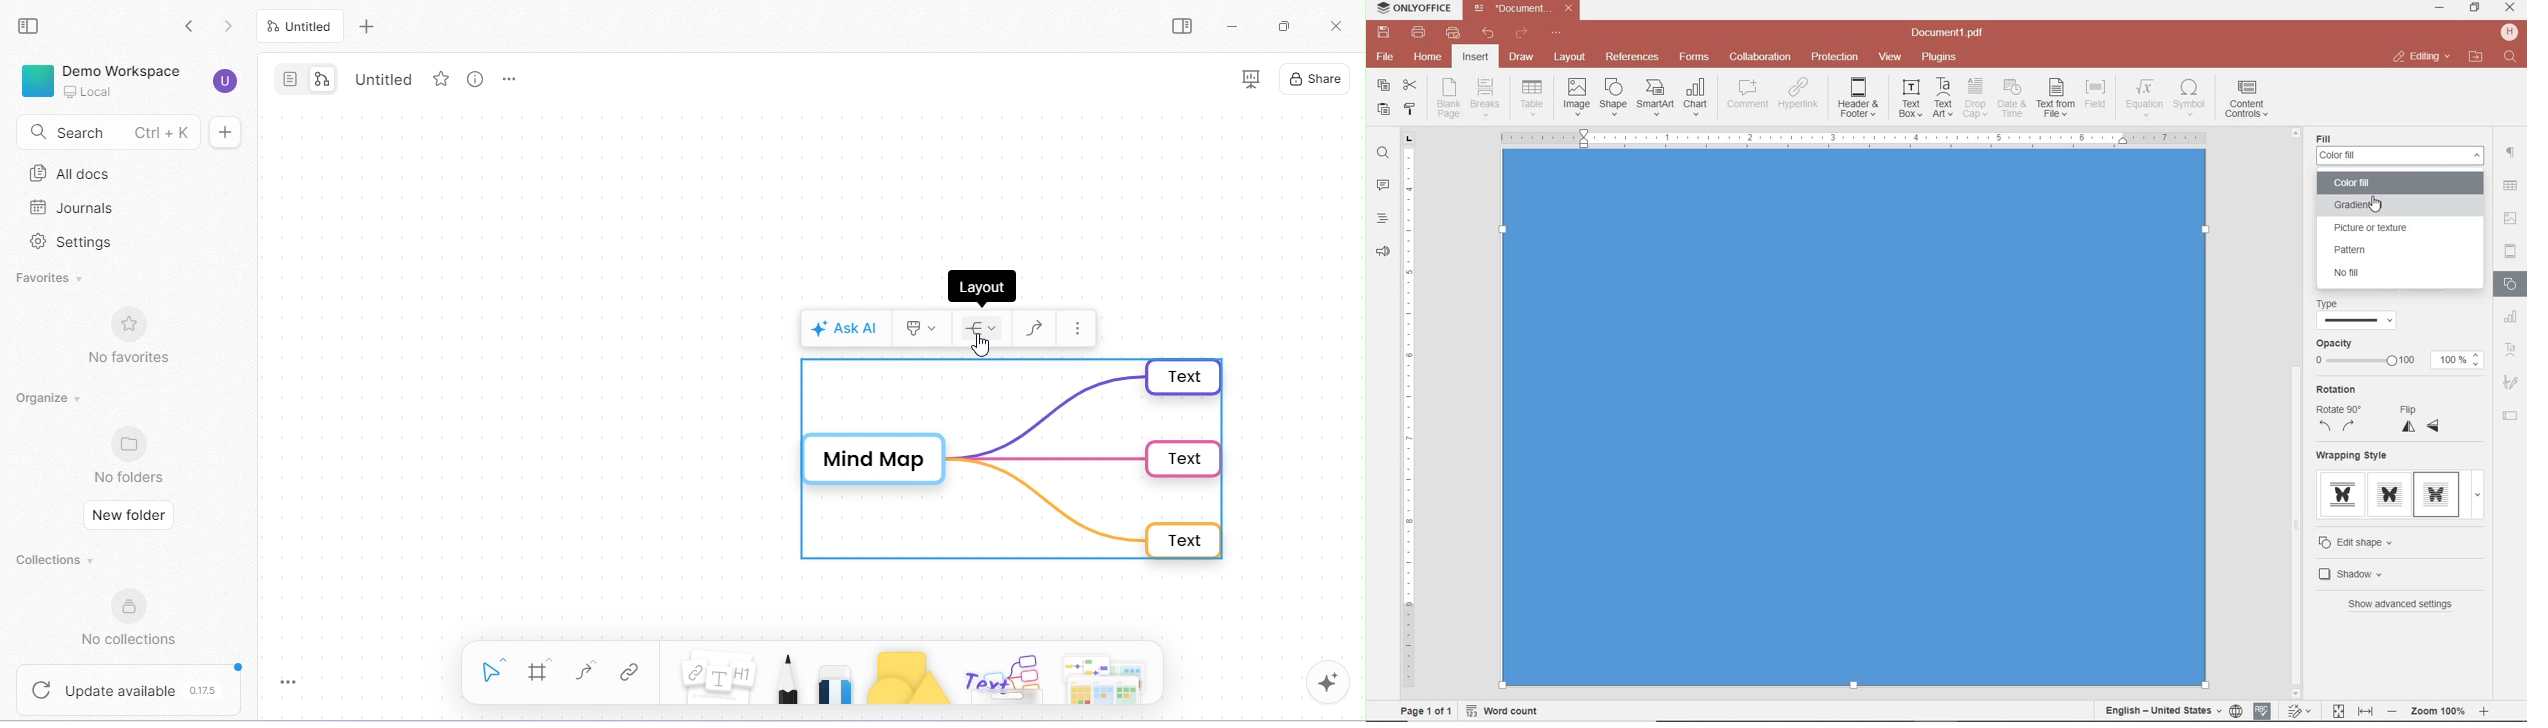 The image size is (2548, 728). I want to click on system name, so click(1410, 9).